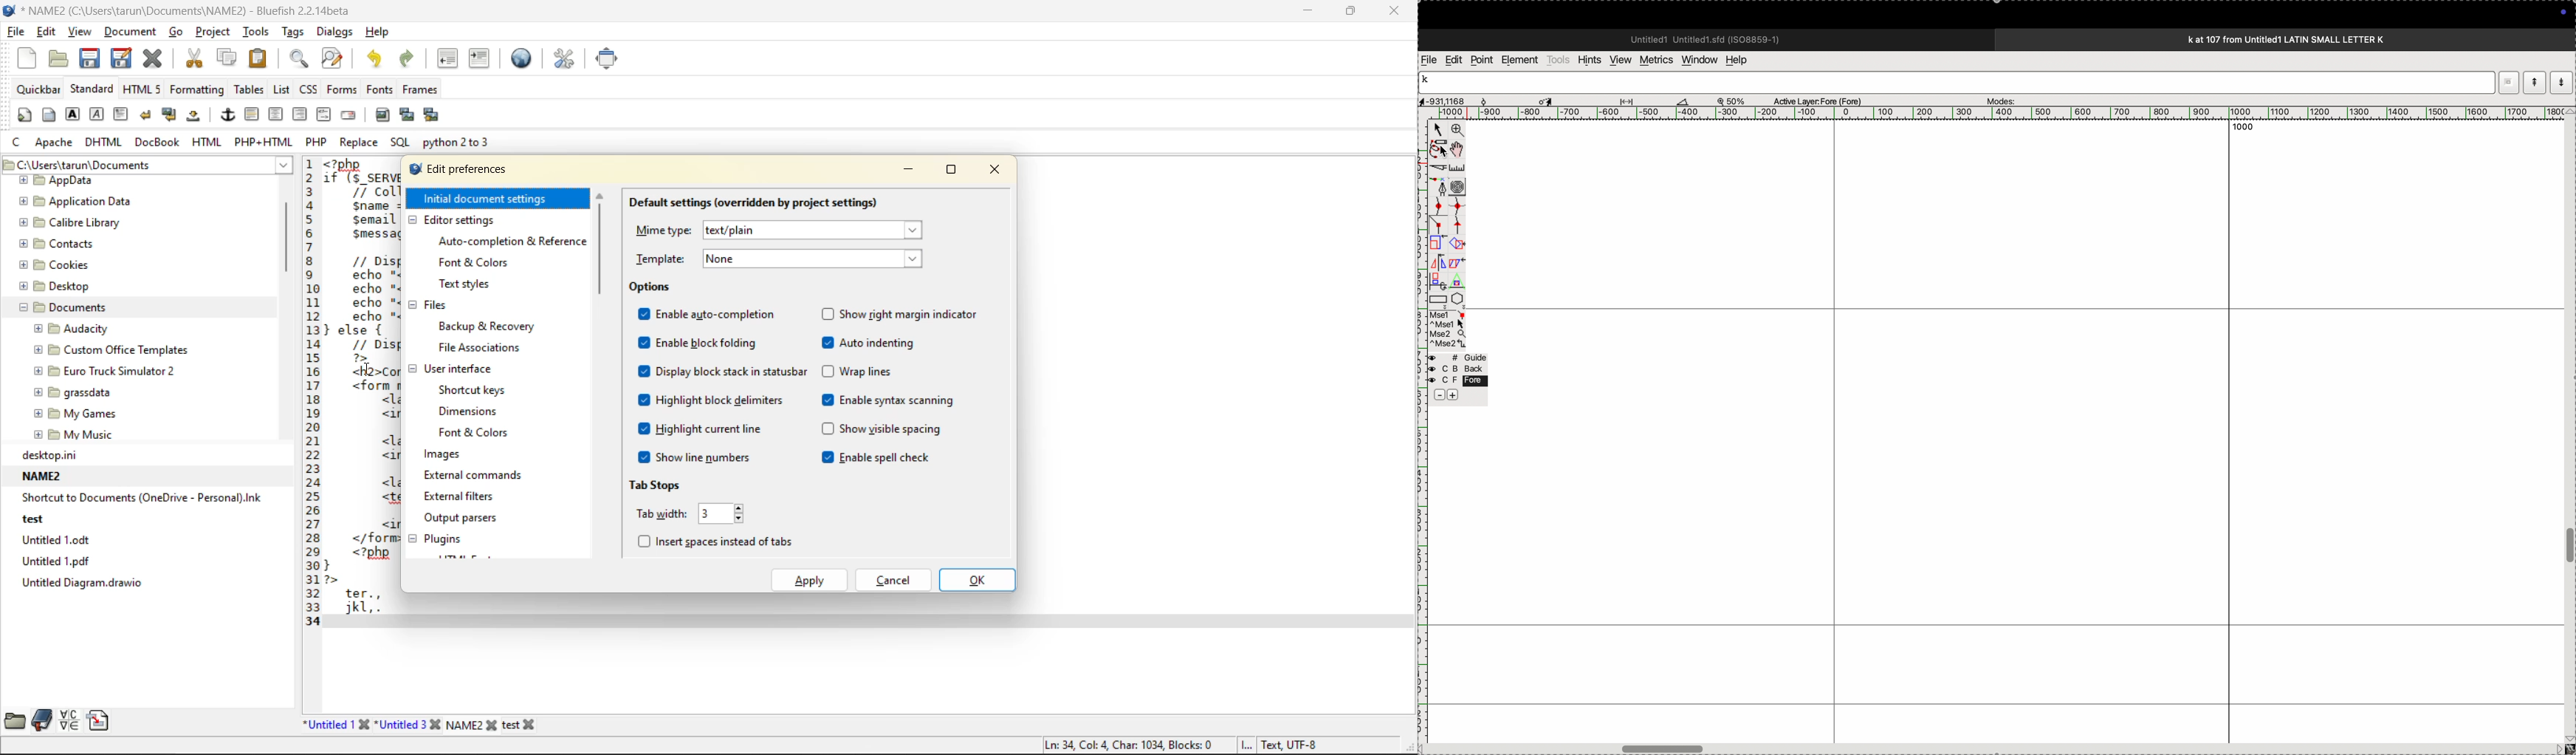  What do you see at coordinates (101, 372) in the screenshot?
I see ` Euro Truck Simulator 2` at bounding box center [101, 372].